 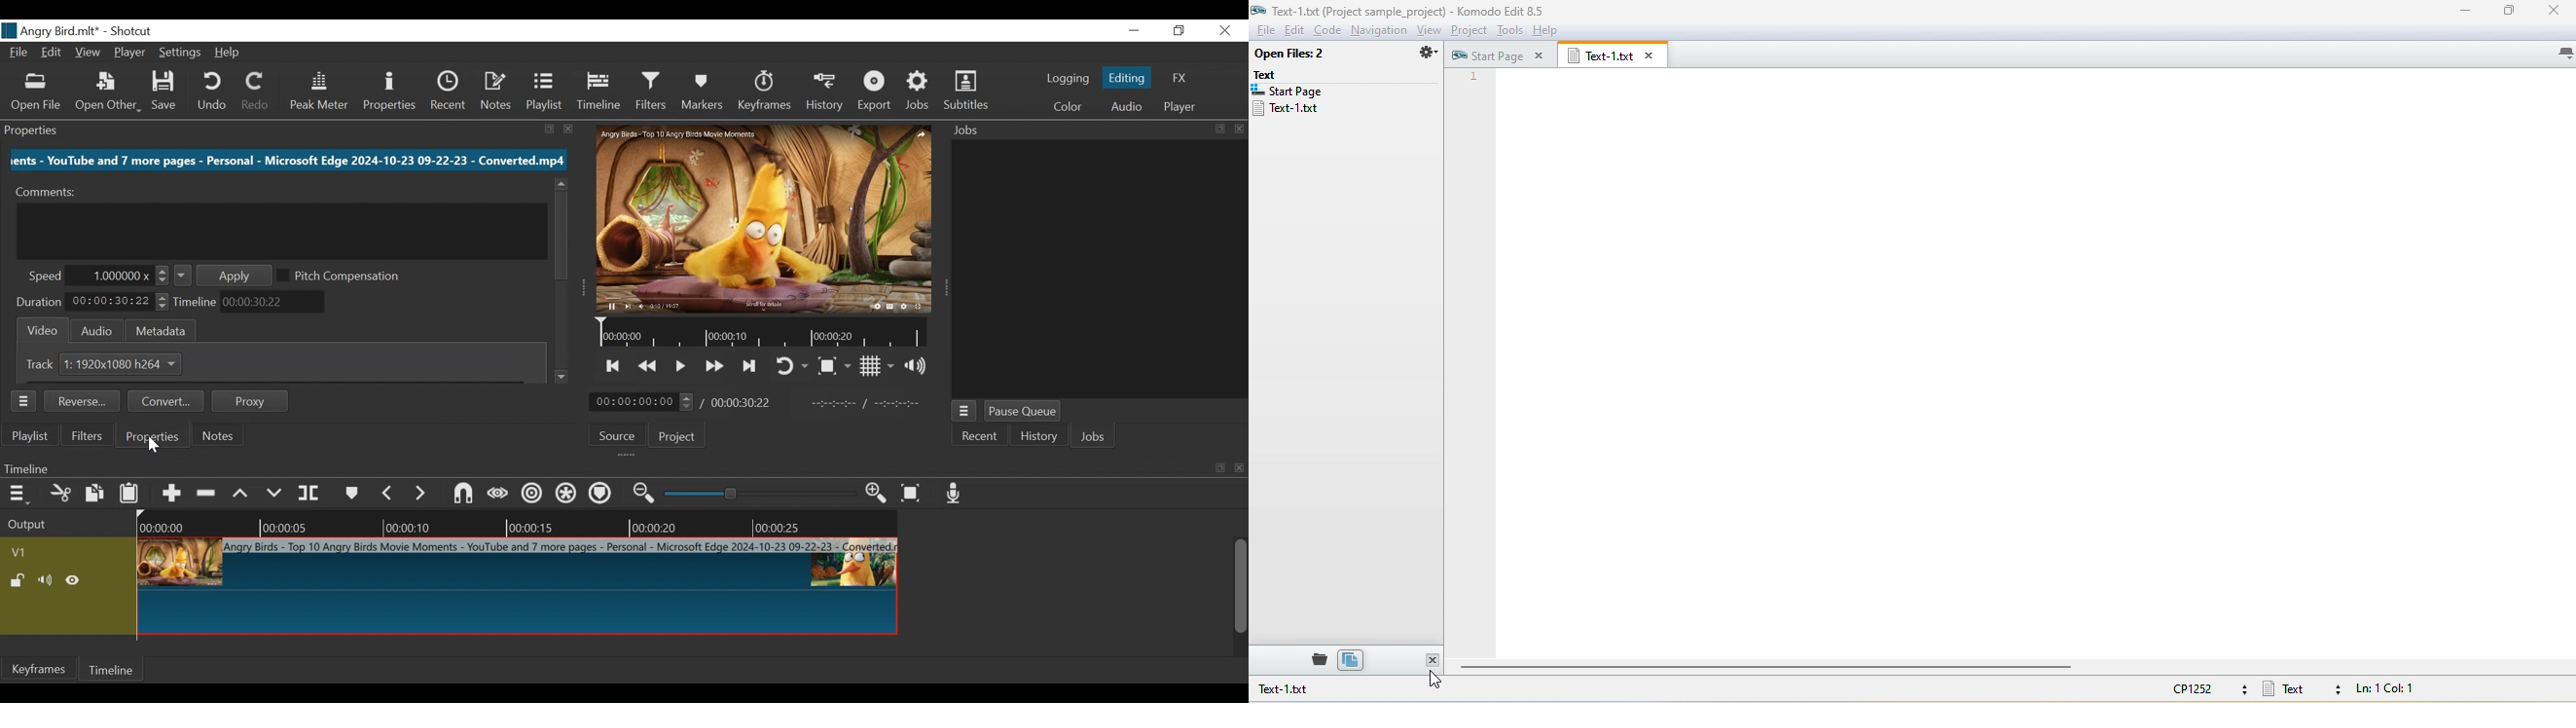 I want to click on Keyframes, so click(x=764, y=93).